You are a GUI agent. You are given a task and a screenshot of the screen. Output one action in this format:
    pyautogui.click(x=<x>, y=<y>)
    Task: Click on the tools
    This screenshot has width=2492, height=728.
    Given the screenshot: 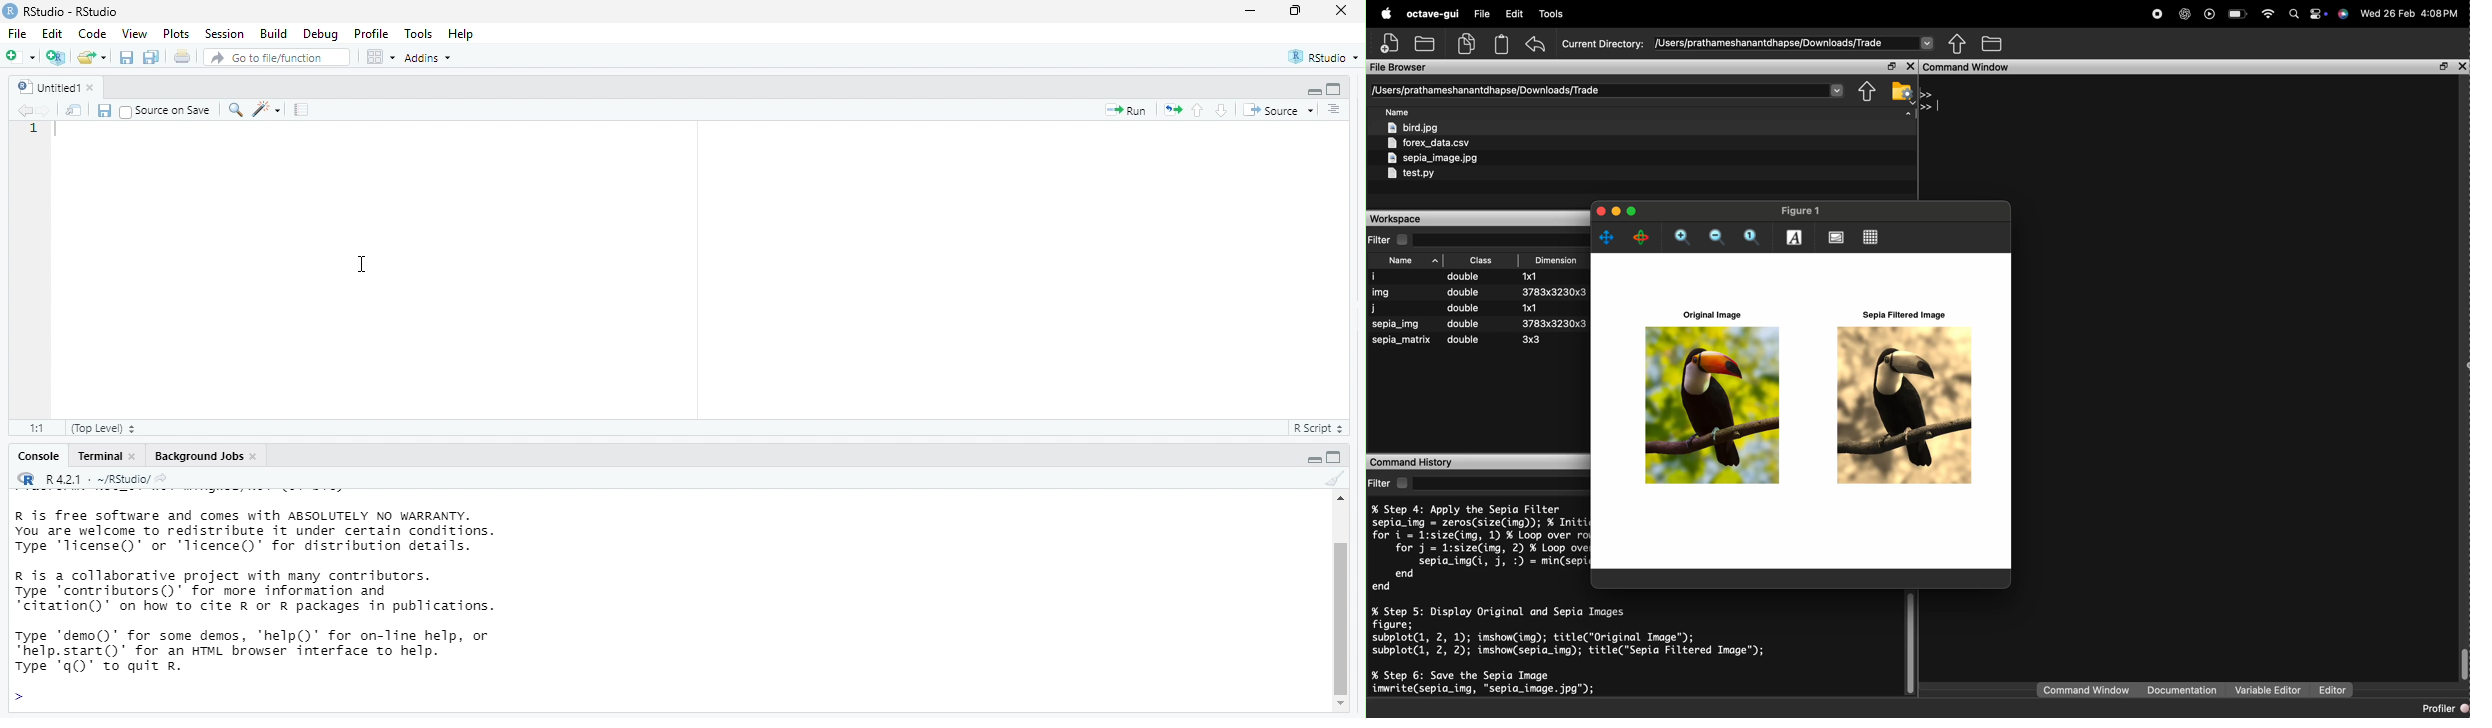 What is the action you would take?
    pyautogui.click(x=419, y=34)
    